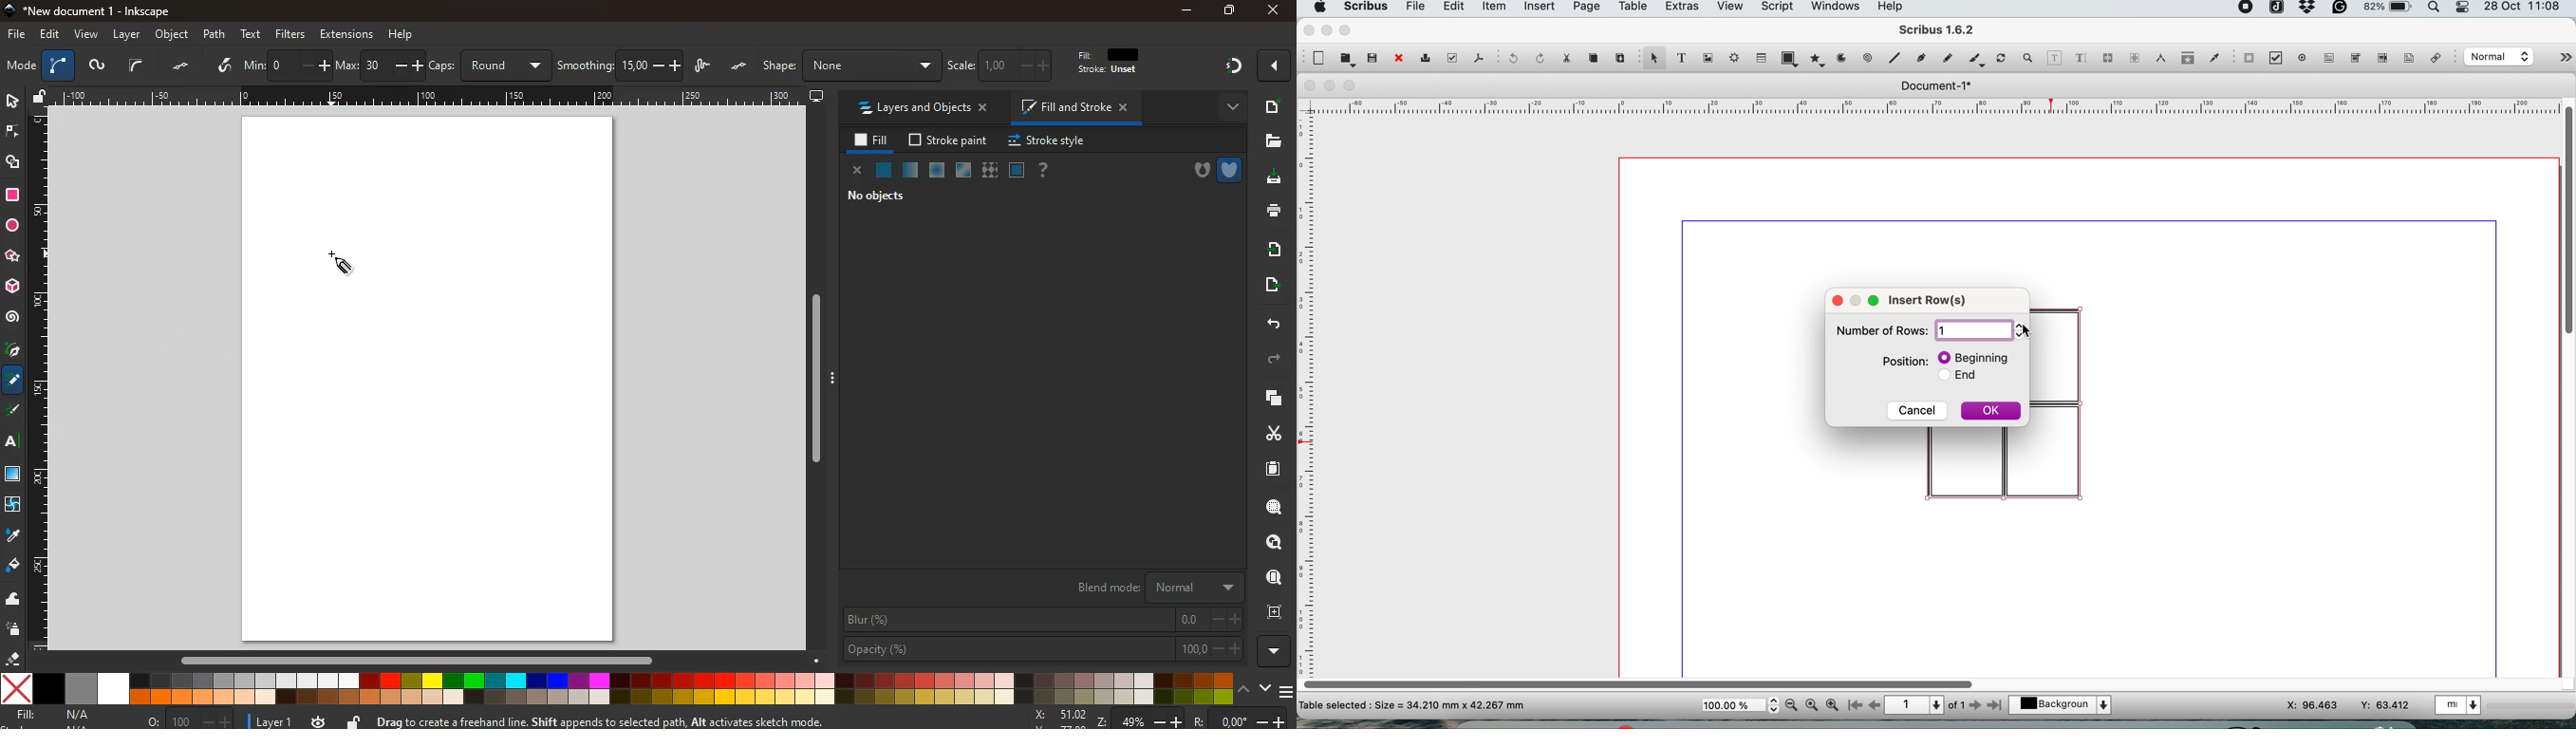 Image resolution: width=2576 pixels, height=756 pixels. Describe the element at coordinates (12, 226) in the screenshot. I see `circle` at that location.